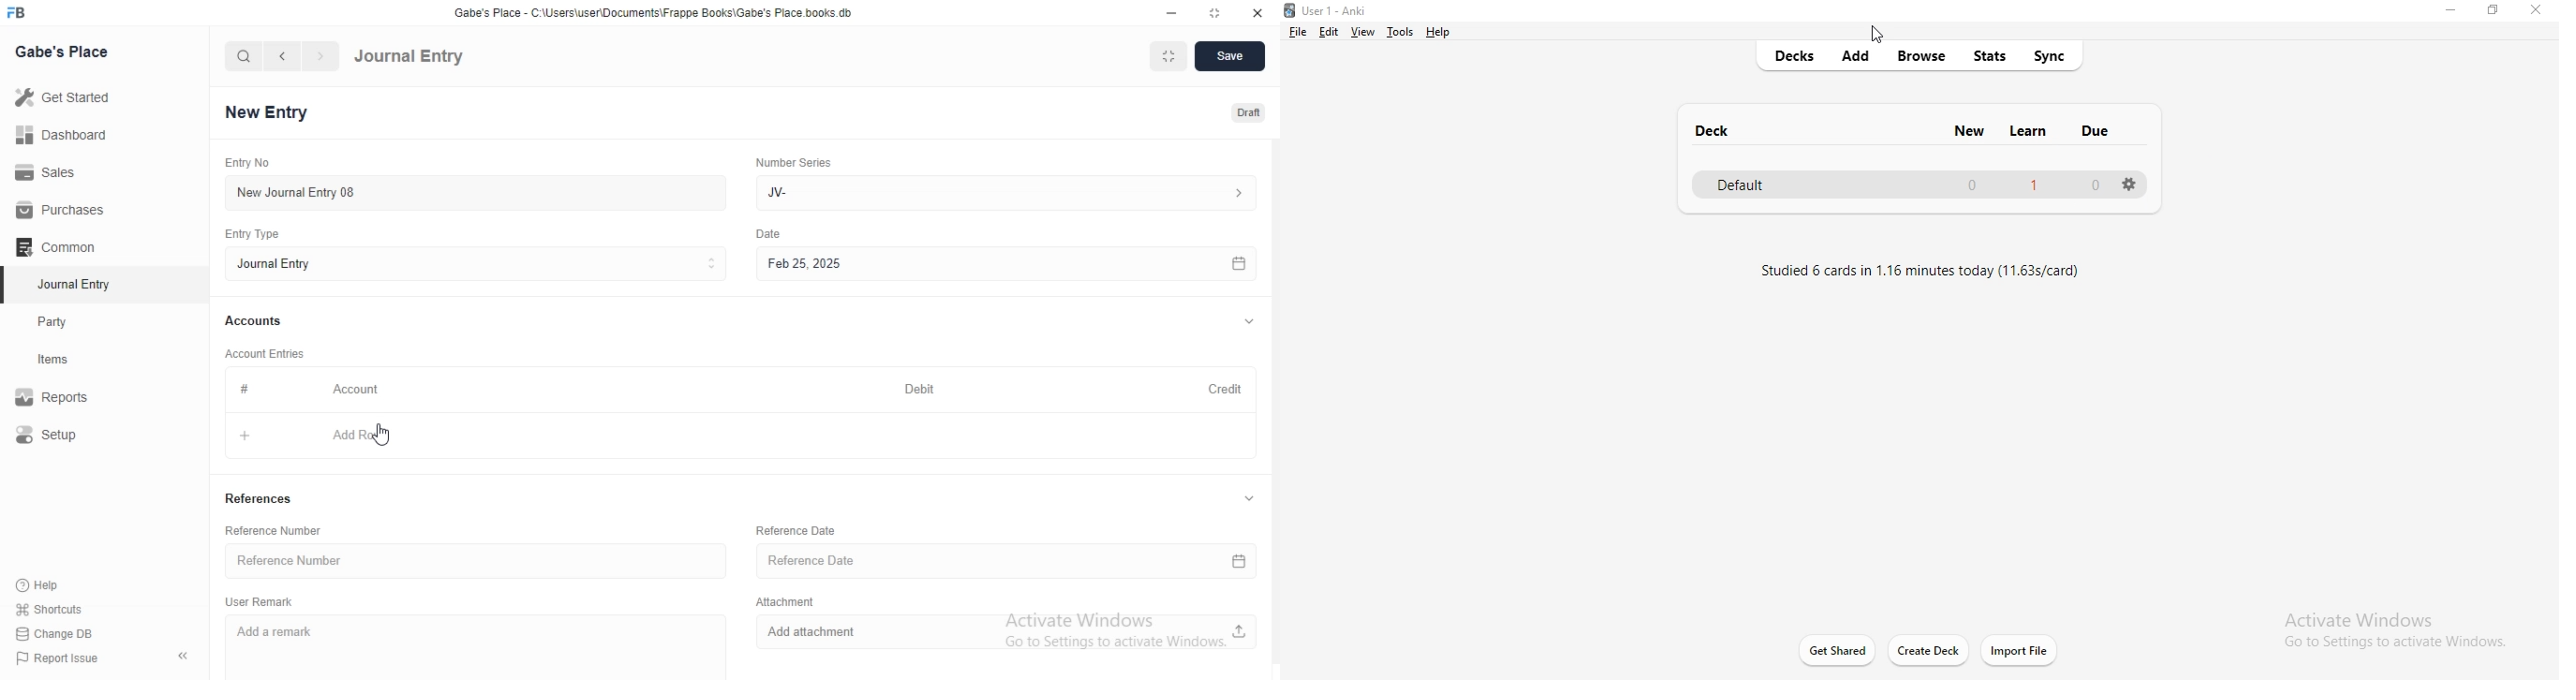 The image size is (2576, 700). Describe the element at coordinates (71, 284) in the screenshot. I see `Journal Entry` at that location.